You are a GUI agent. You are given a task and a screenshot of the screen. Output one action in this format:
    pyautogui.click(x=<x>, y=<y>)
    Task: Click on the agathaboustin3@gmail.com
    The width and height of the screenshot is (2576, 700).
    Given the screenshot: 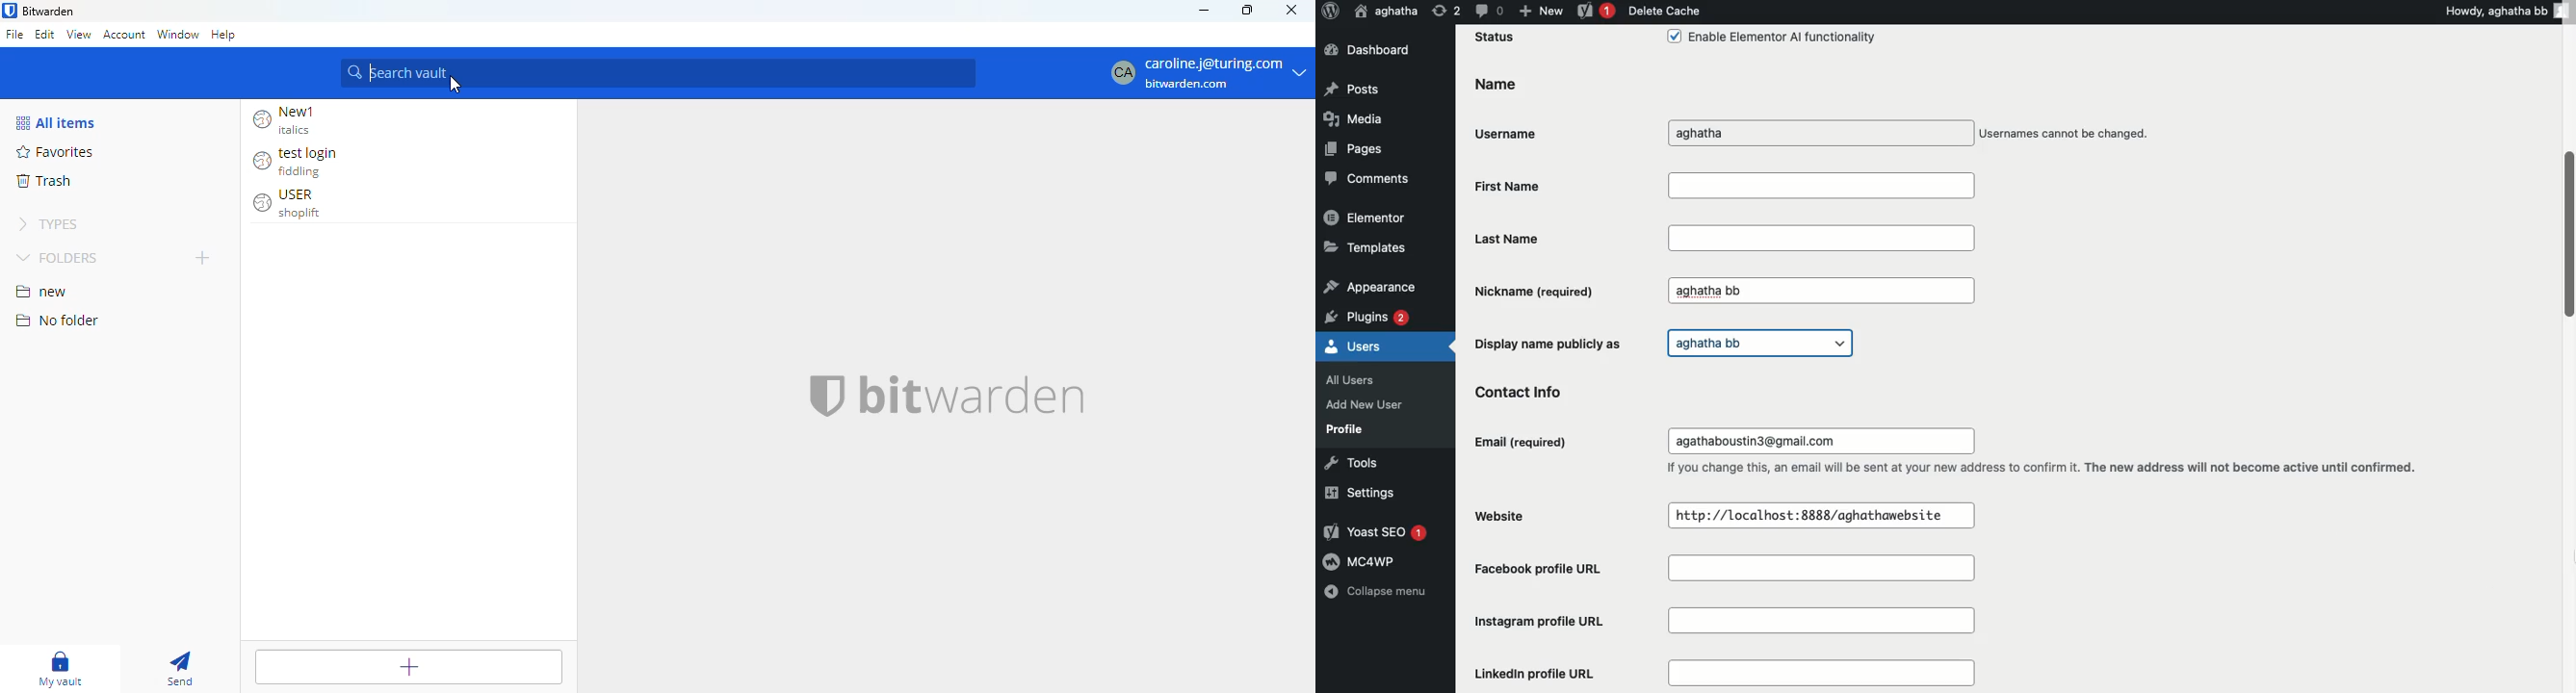 What is the action you would take?
    pyautogui.click(x=1762, y=440)
    